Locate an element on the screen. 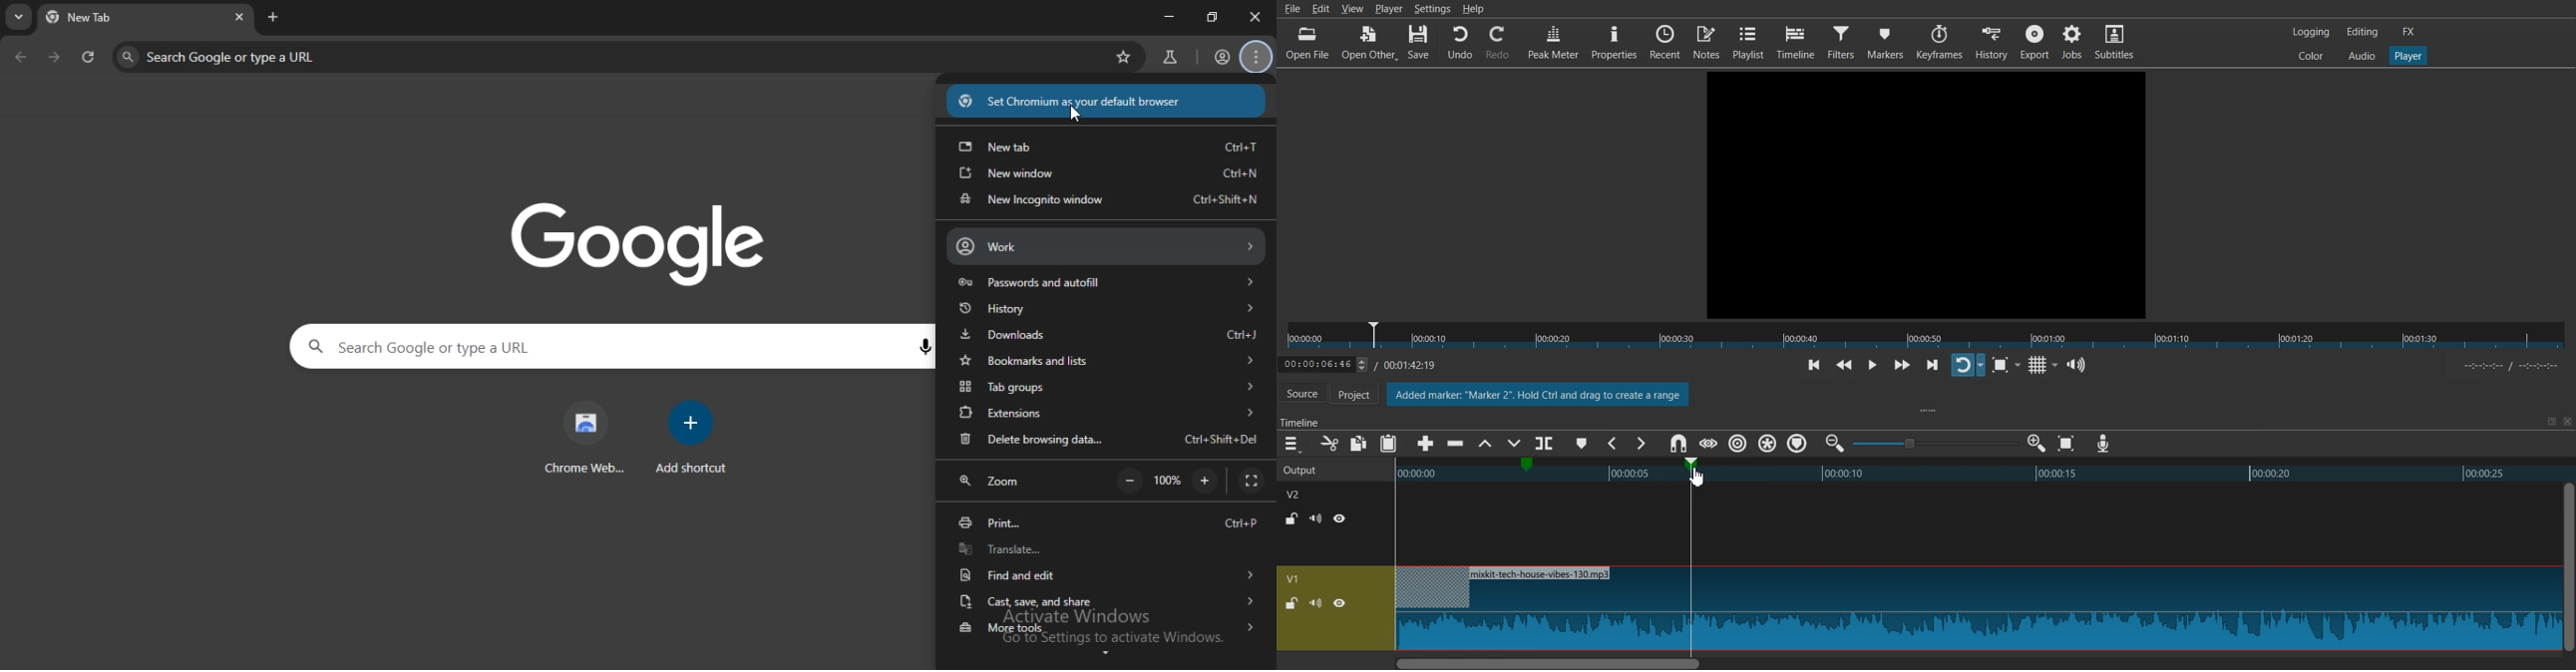  zoom in is located at coordinates (1204, 480).